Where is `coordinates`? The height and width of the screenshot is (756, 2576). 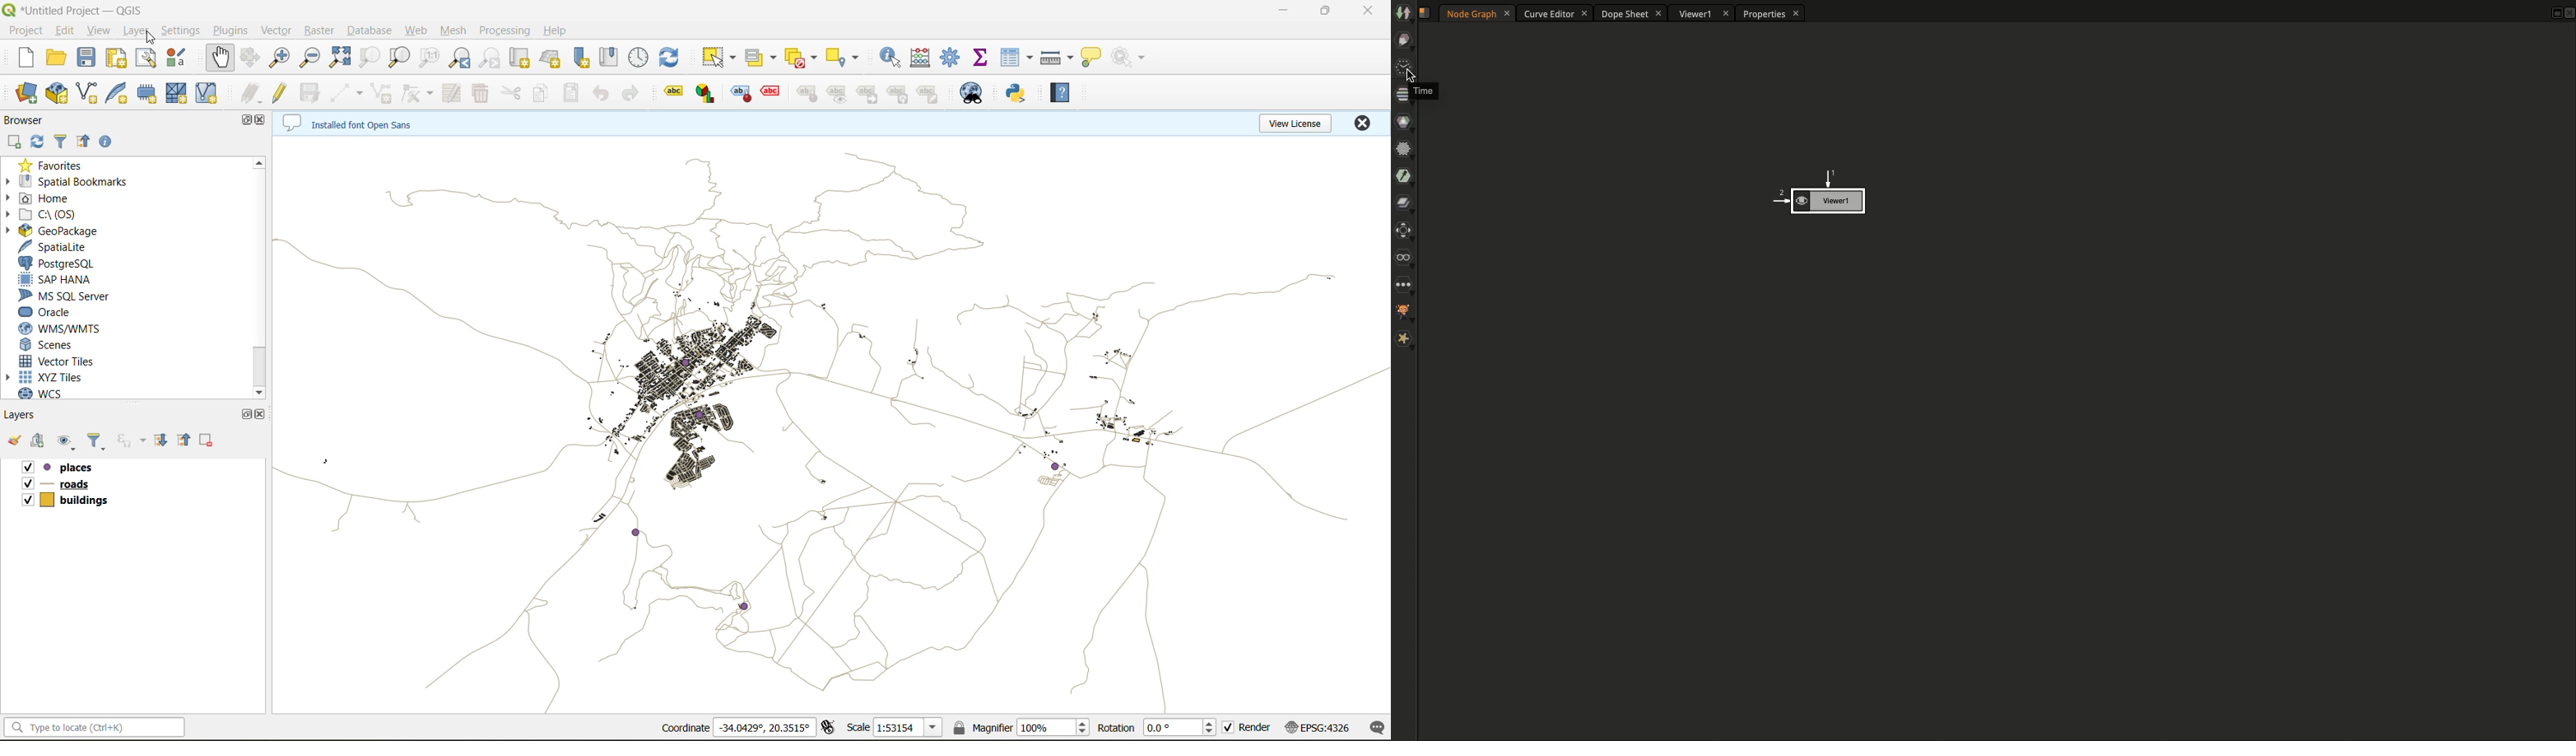
coordinates is located at coordinates (735, 729).